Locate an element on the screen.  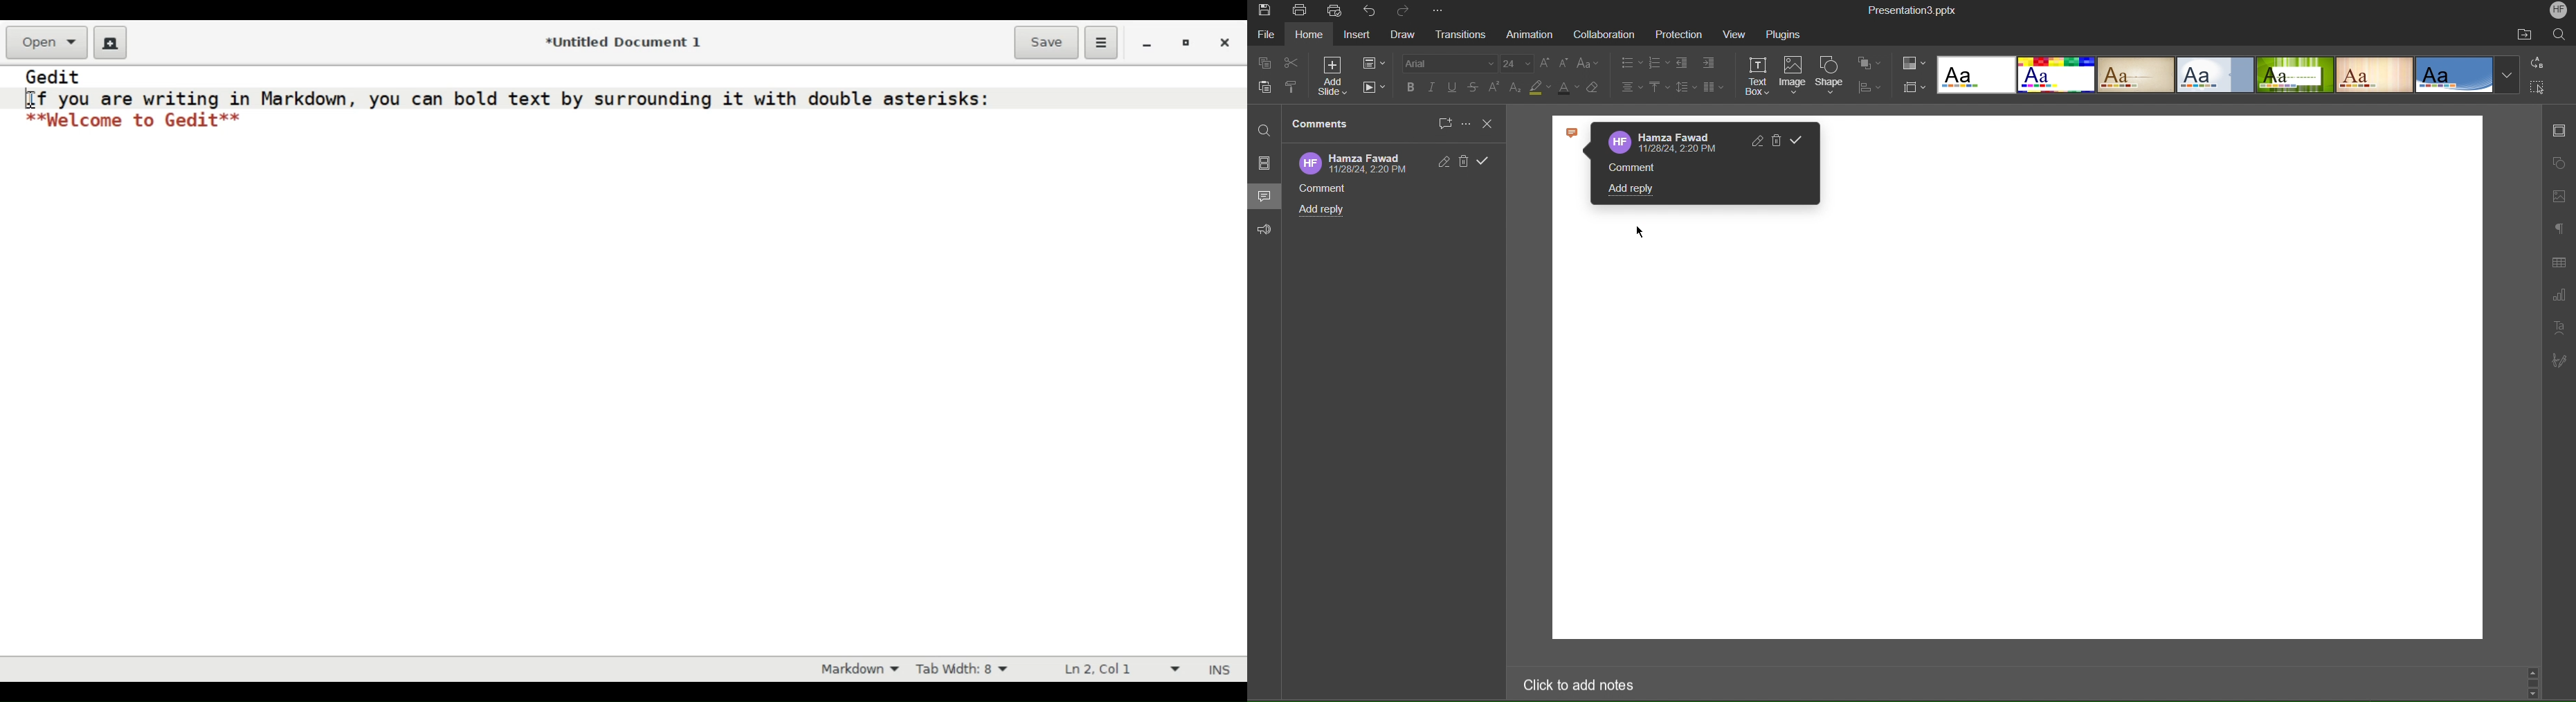
Plugins is located at coordinates (1790, 34).